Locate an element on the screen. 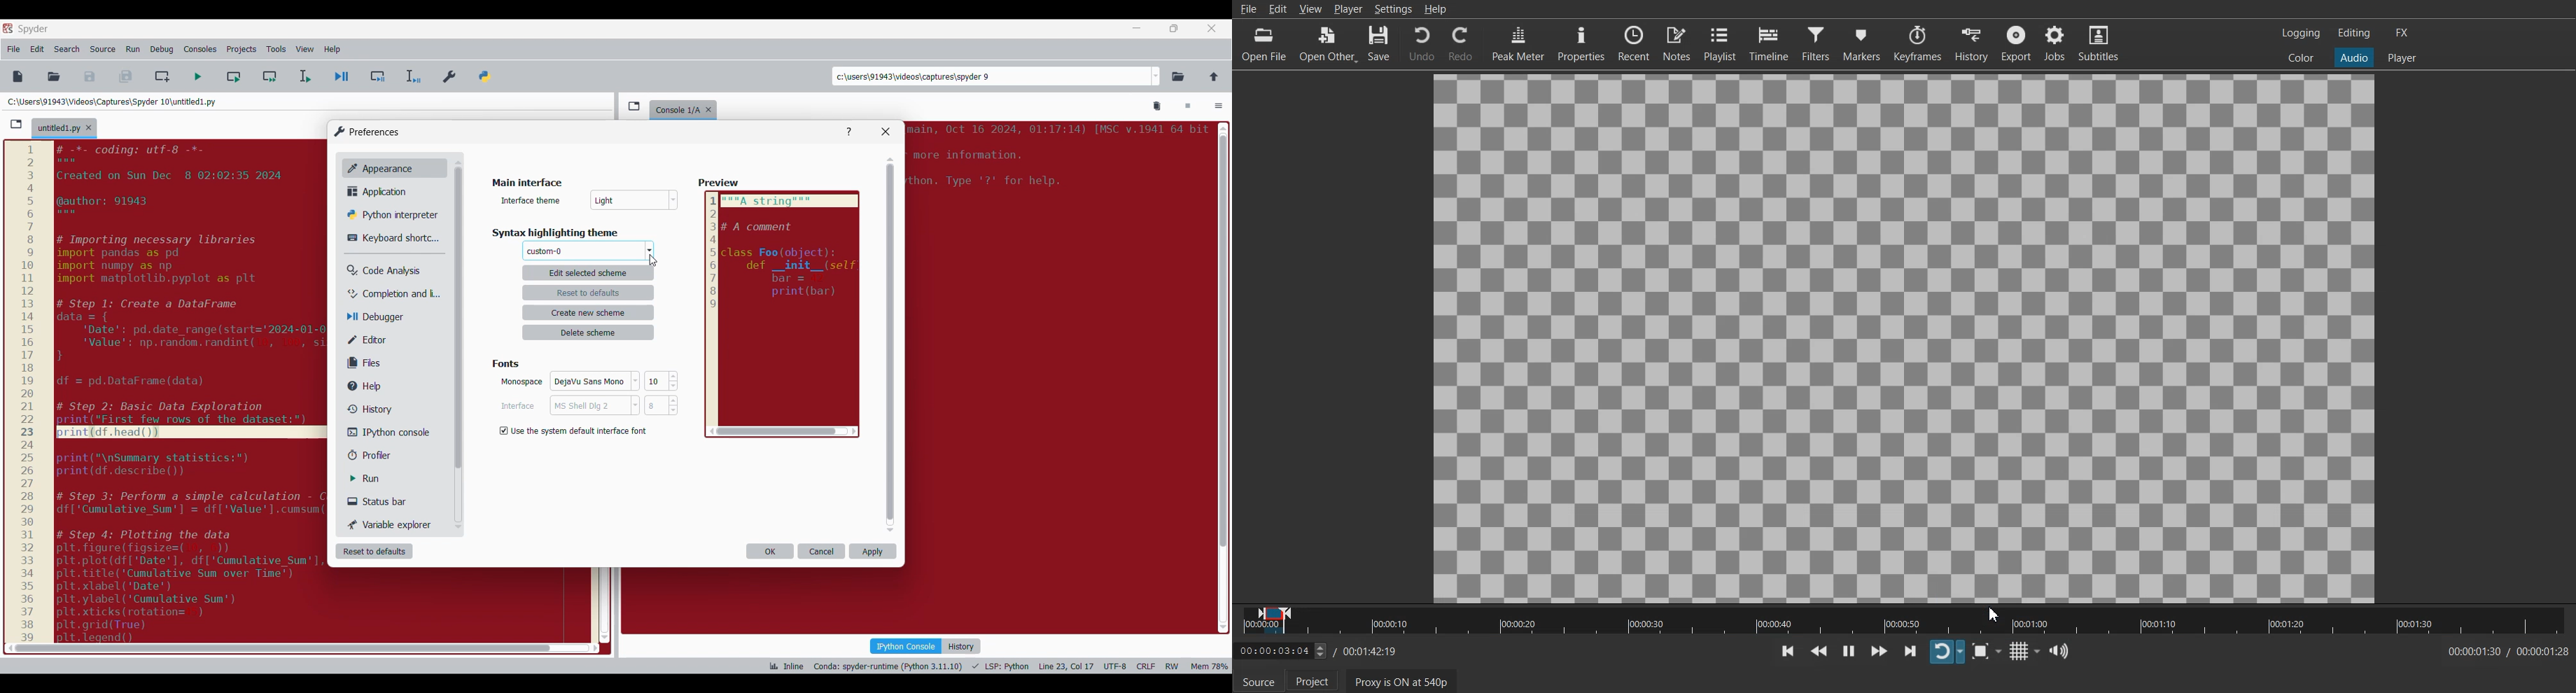  Files is located at coordinates (367, 363).